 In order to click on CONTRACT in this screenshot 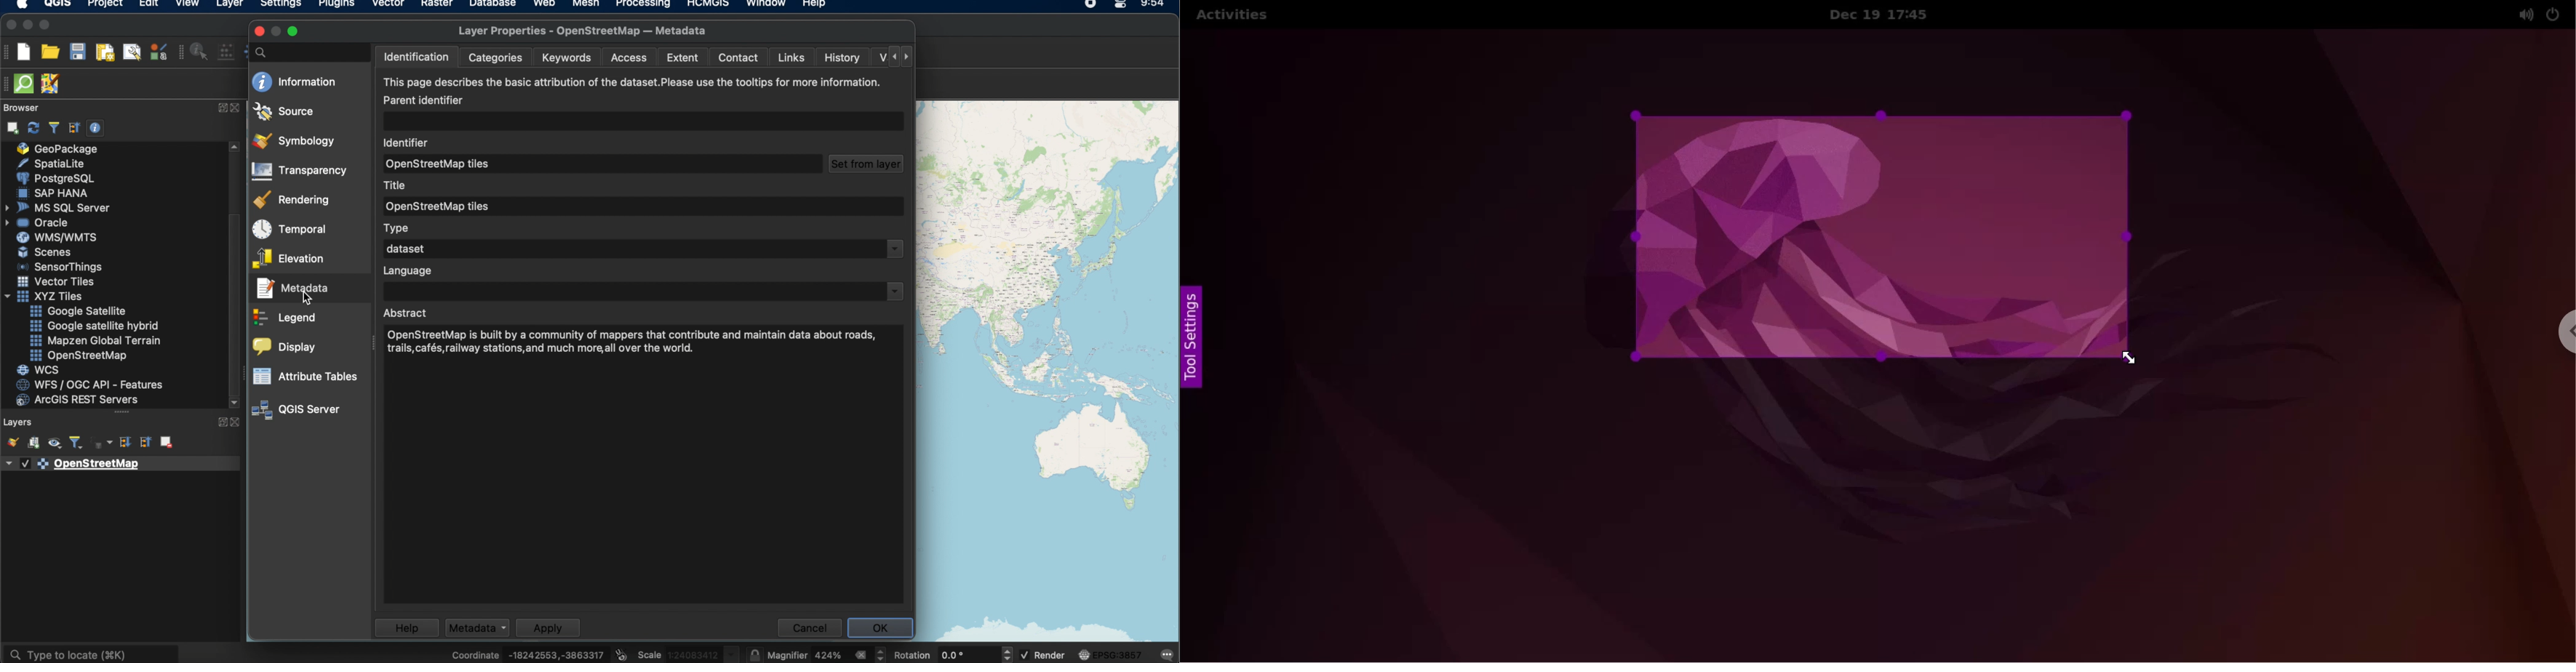, I will do `click(237, 109)`.